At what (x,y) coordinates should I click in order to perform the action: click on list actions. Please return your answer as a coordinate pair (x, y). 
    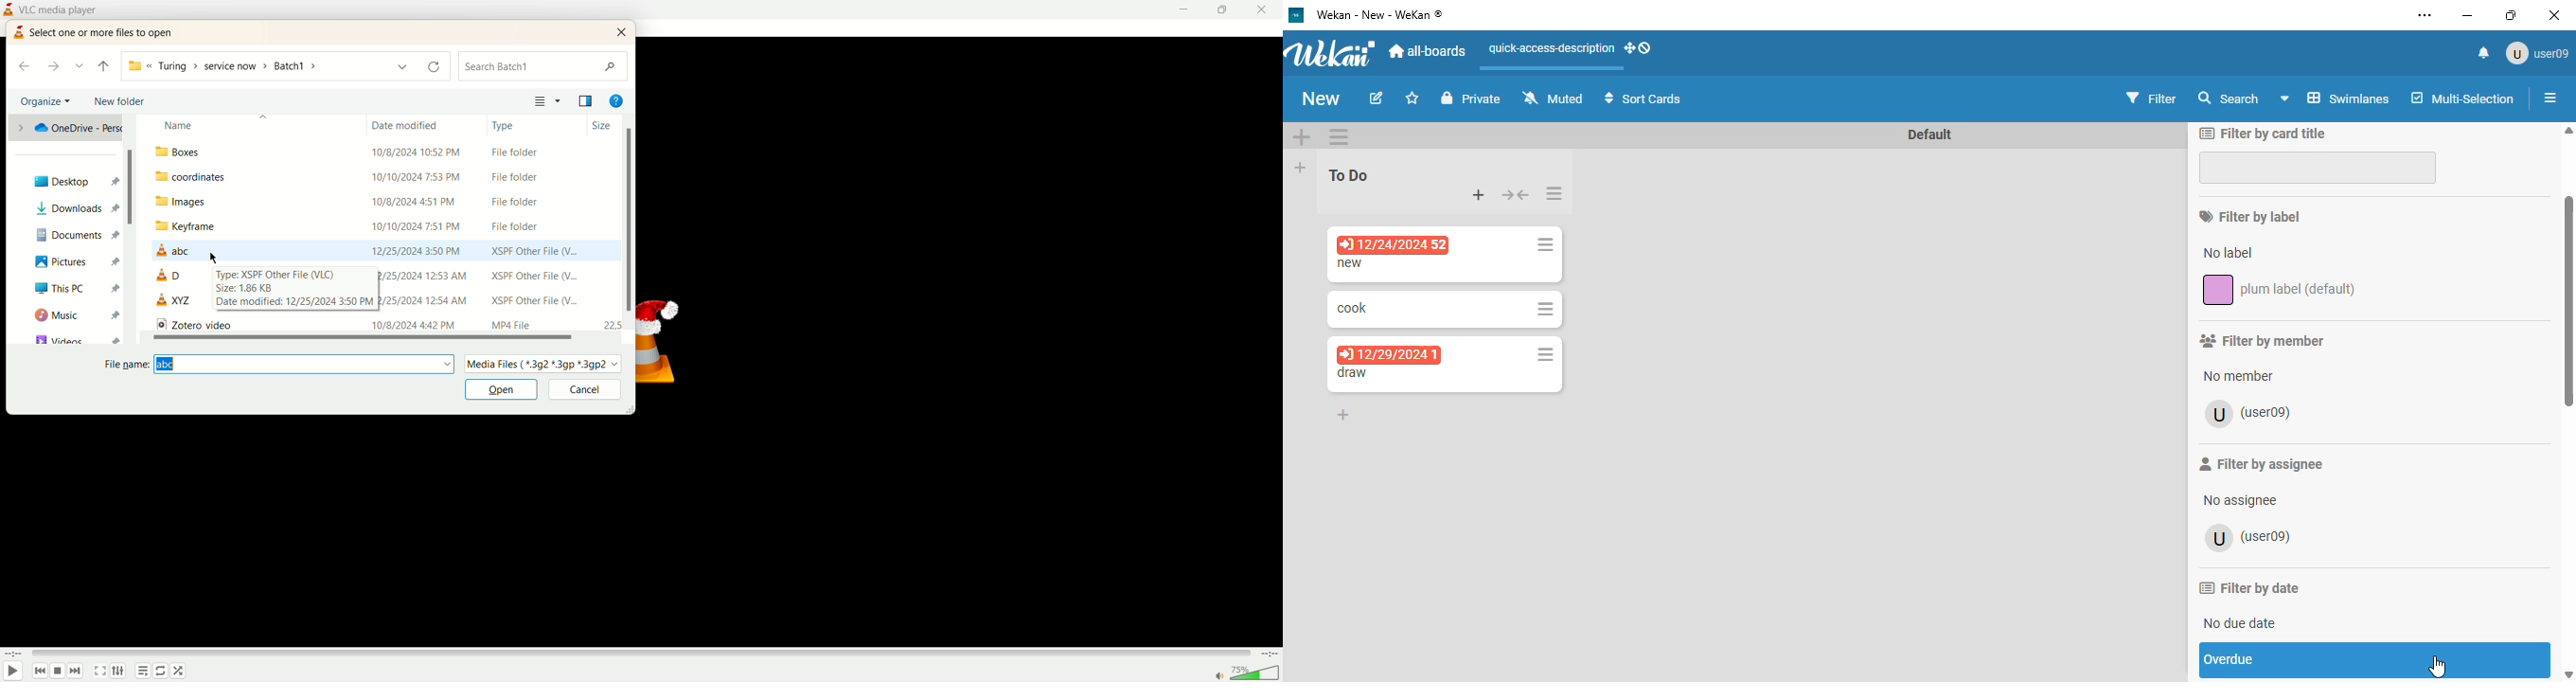
    Looking at the image, I should click on (1555, 193).